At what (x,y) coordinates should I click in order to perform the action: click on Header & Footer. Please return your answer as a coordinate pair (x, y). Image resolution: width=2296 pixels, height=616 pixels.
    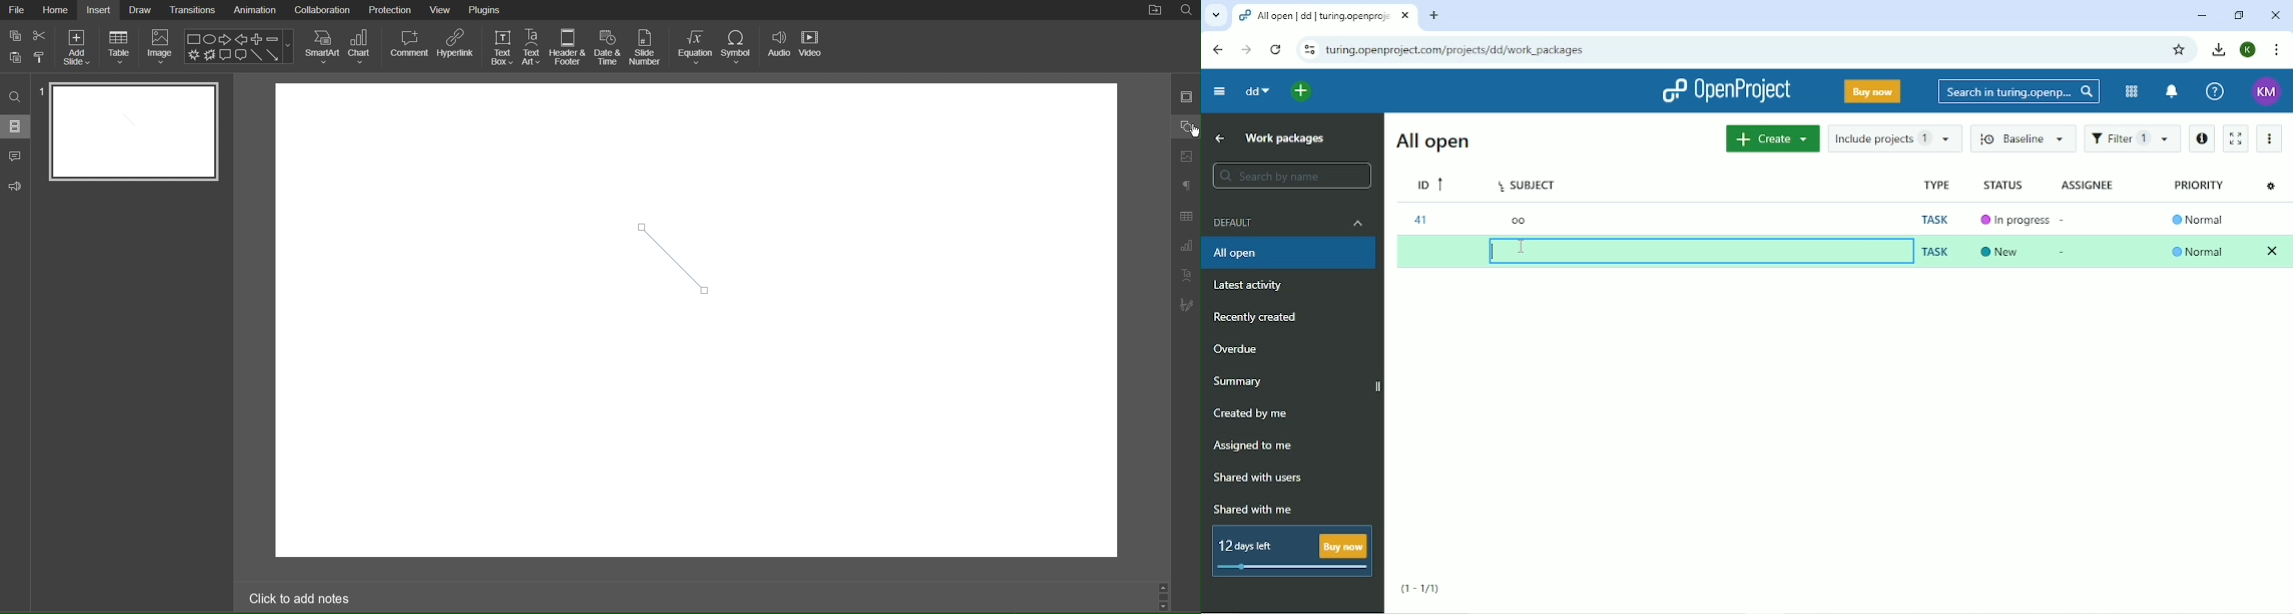
    Looking at the image, I should click on (569, 48).